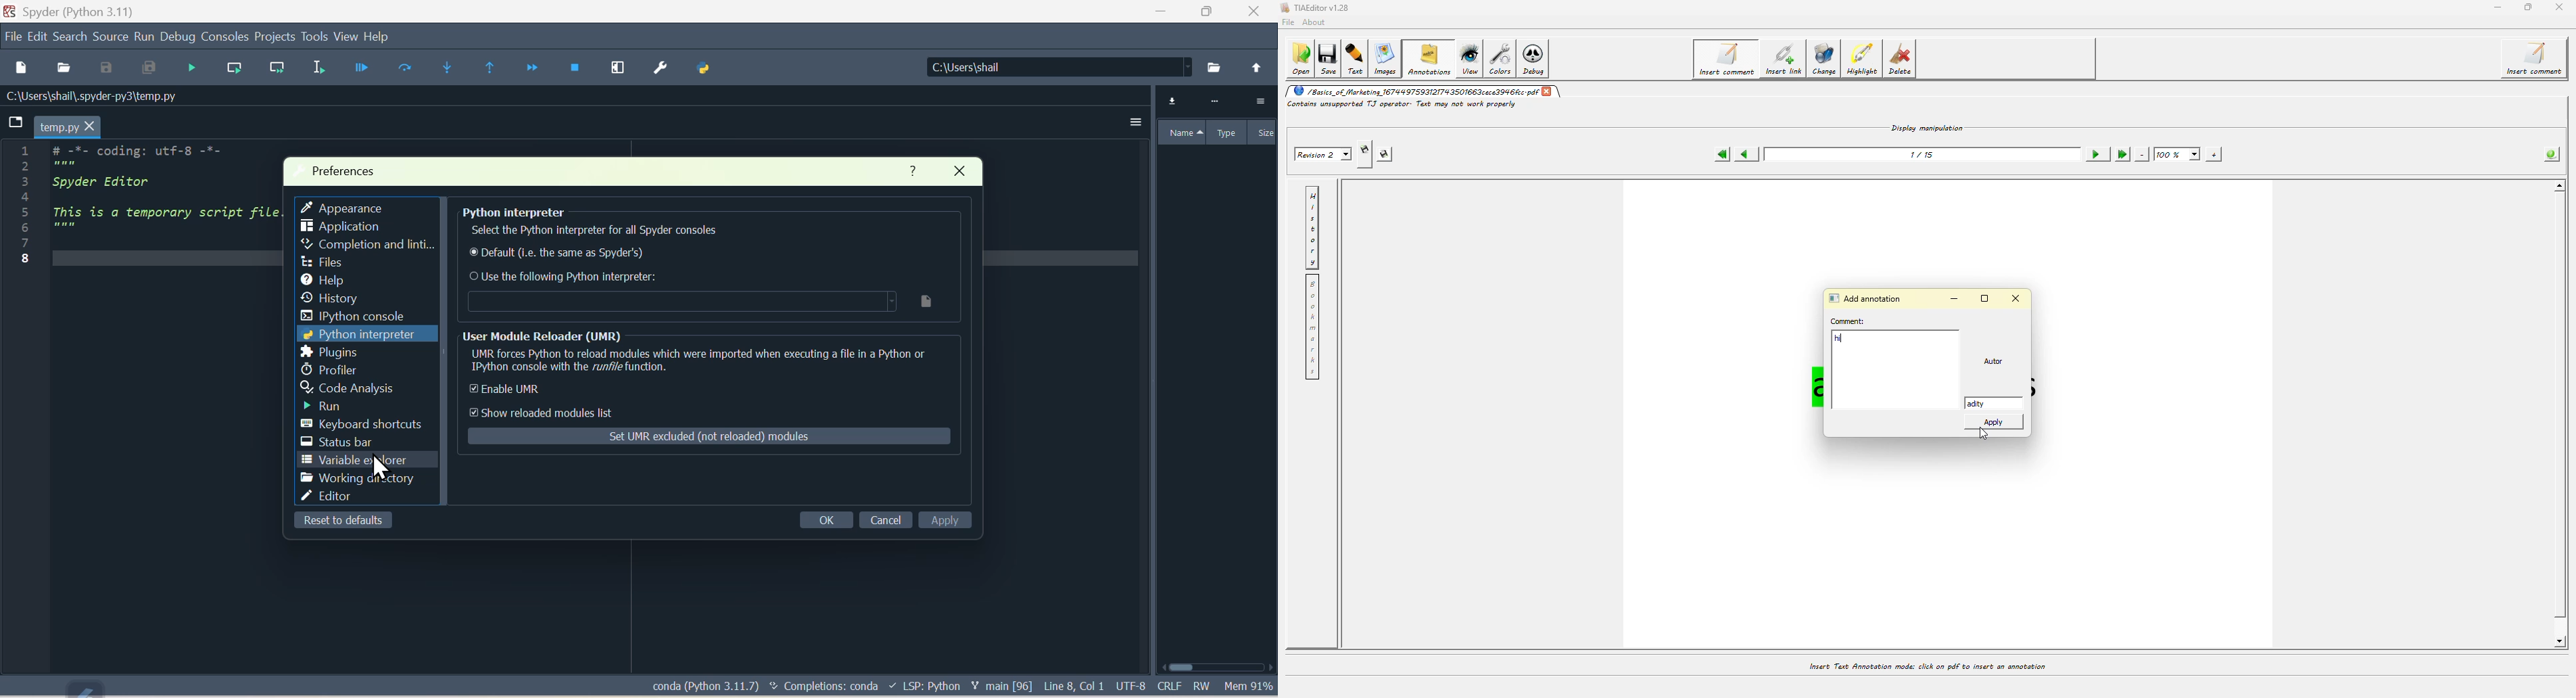  I want to click on Plugins, so click(330, 353).